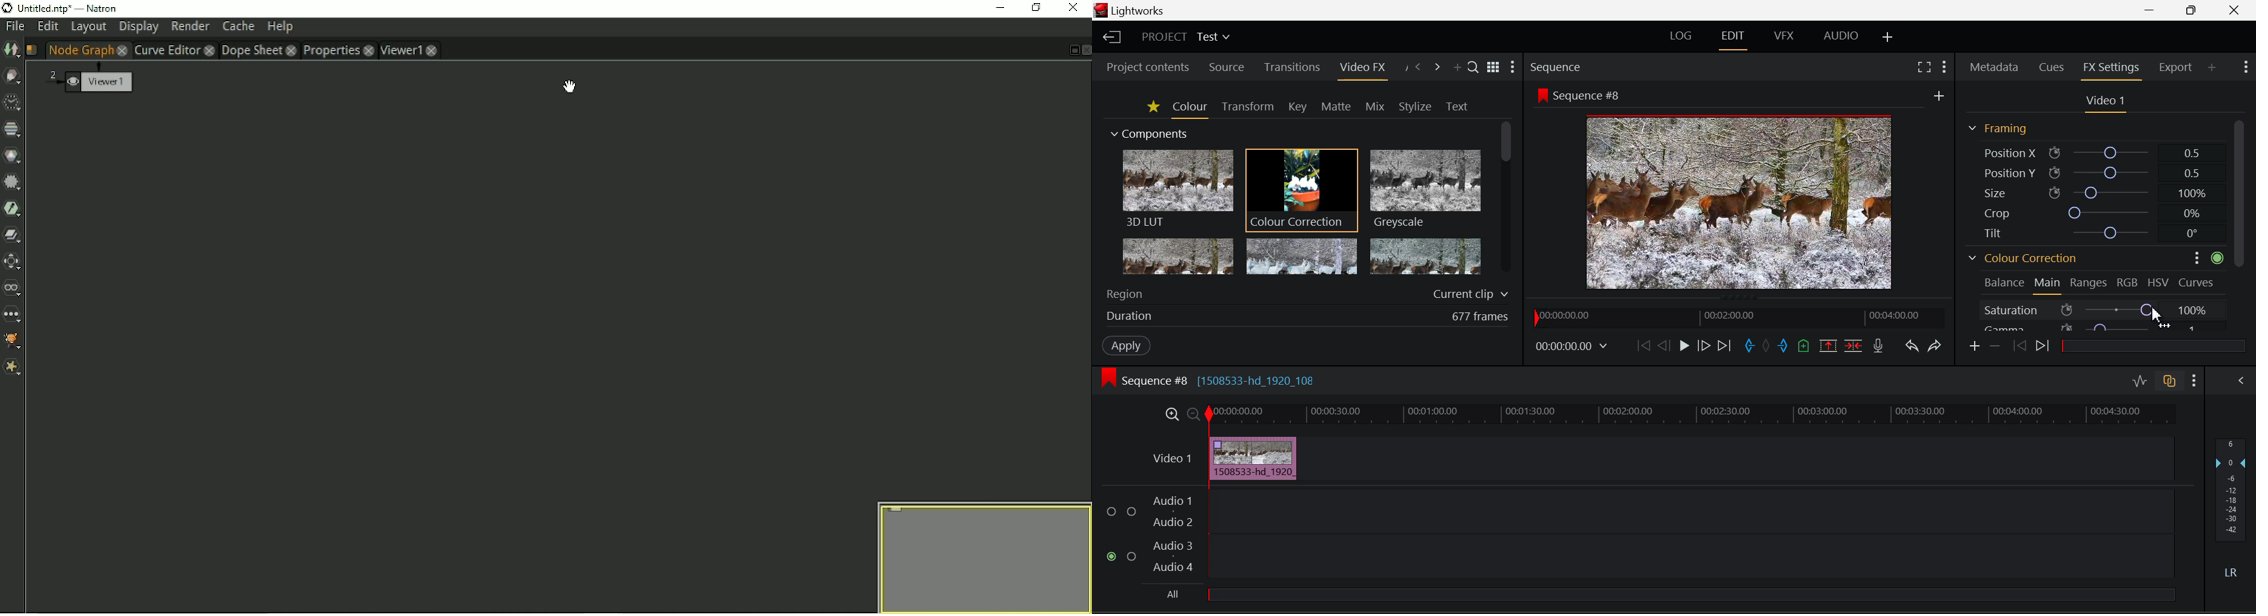  Describe the element at coordinates (2092, 327) in the screenshot. I see `Gamma` at that location.